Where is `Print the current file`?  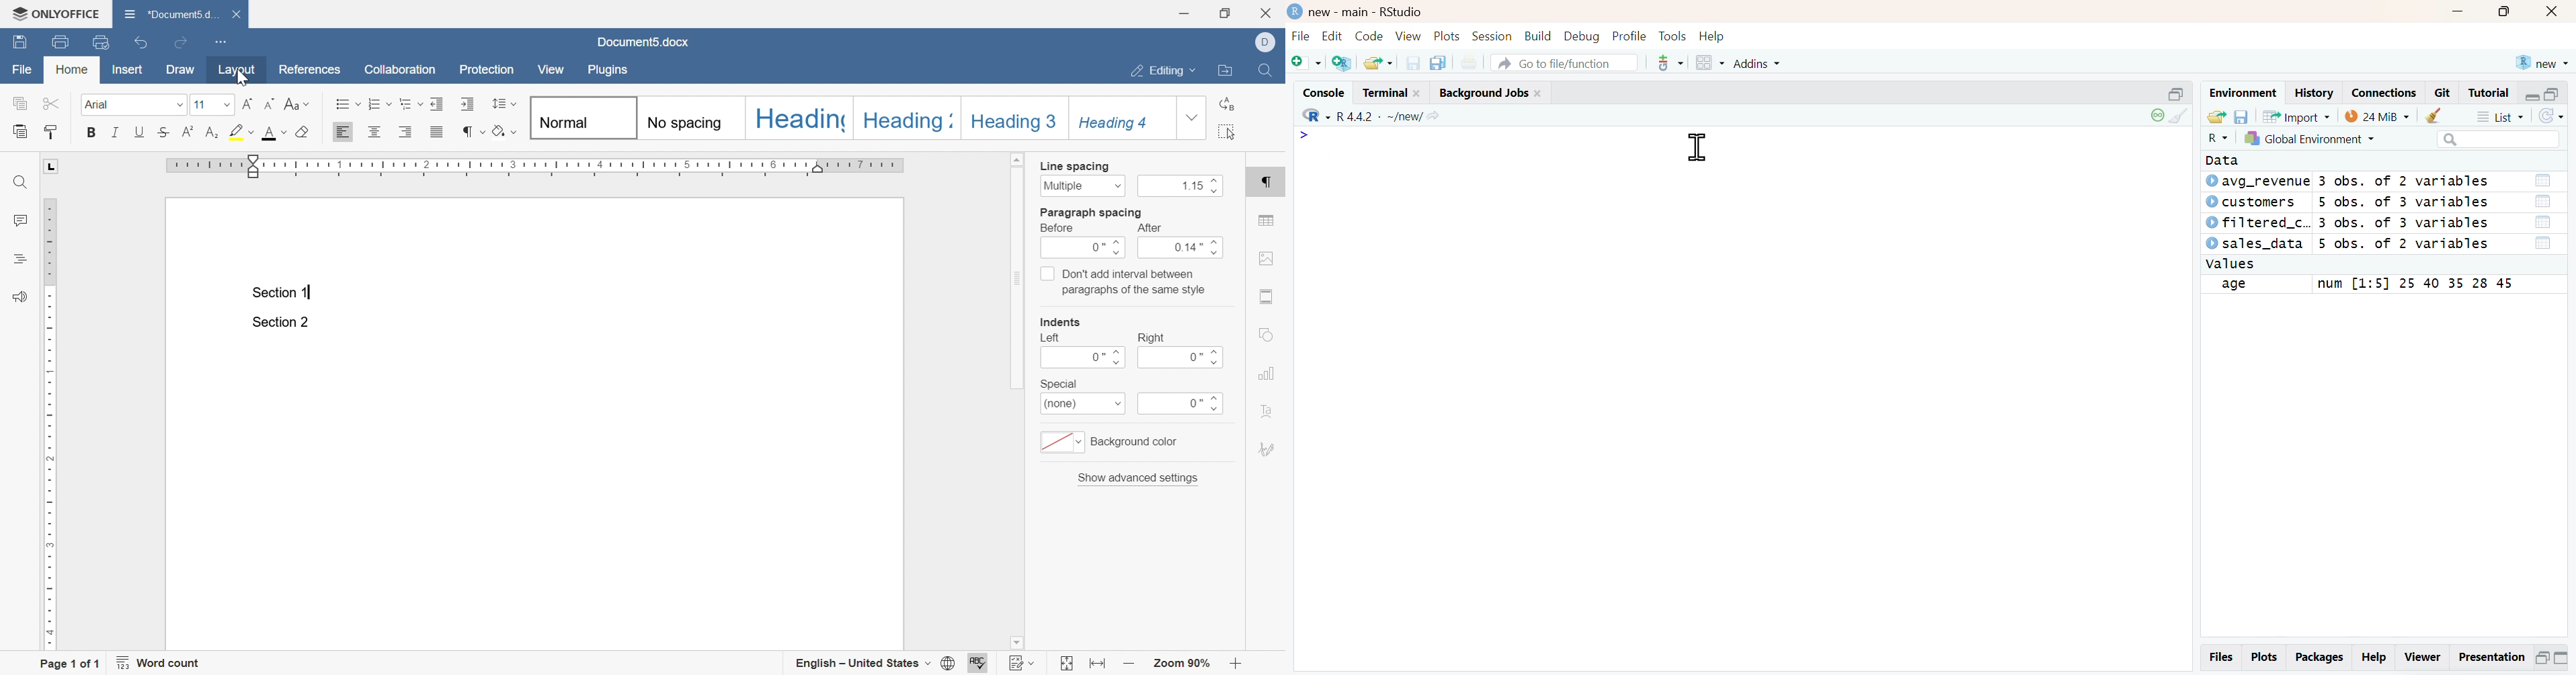
Print the current file is located at coordinates (1467, 63).